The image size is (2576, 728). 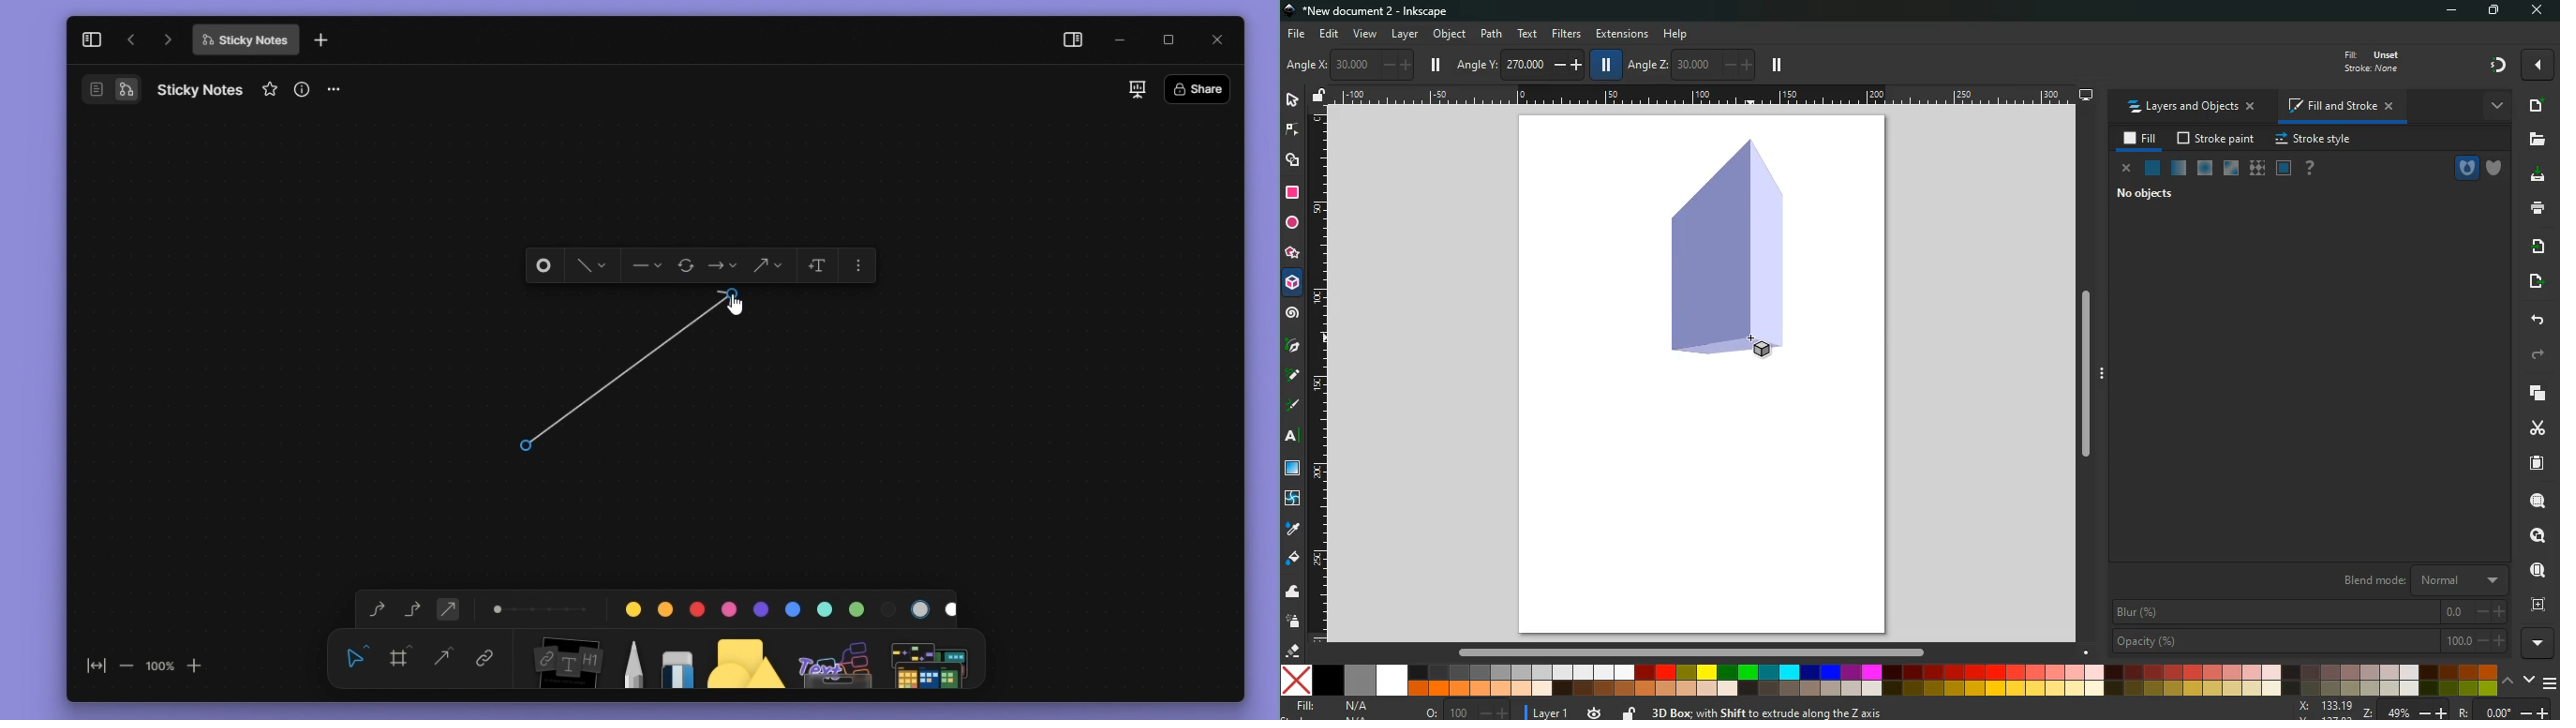 I want to click on menu, so click(x=2552, y=683).